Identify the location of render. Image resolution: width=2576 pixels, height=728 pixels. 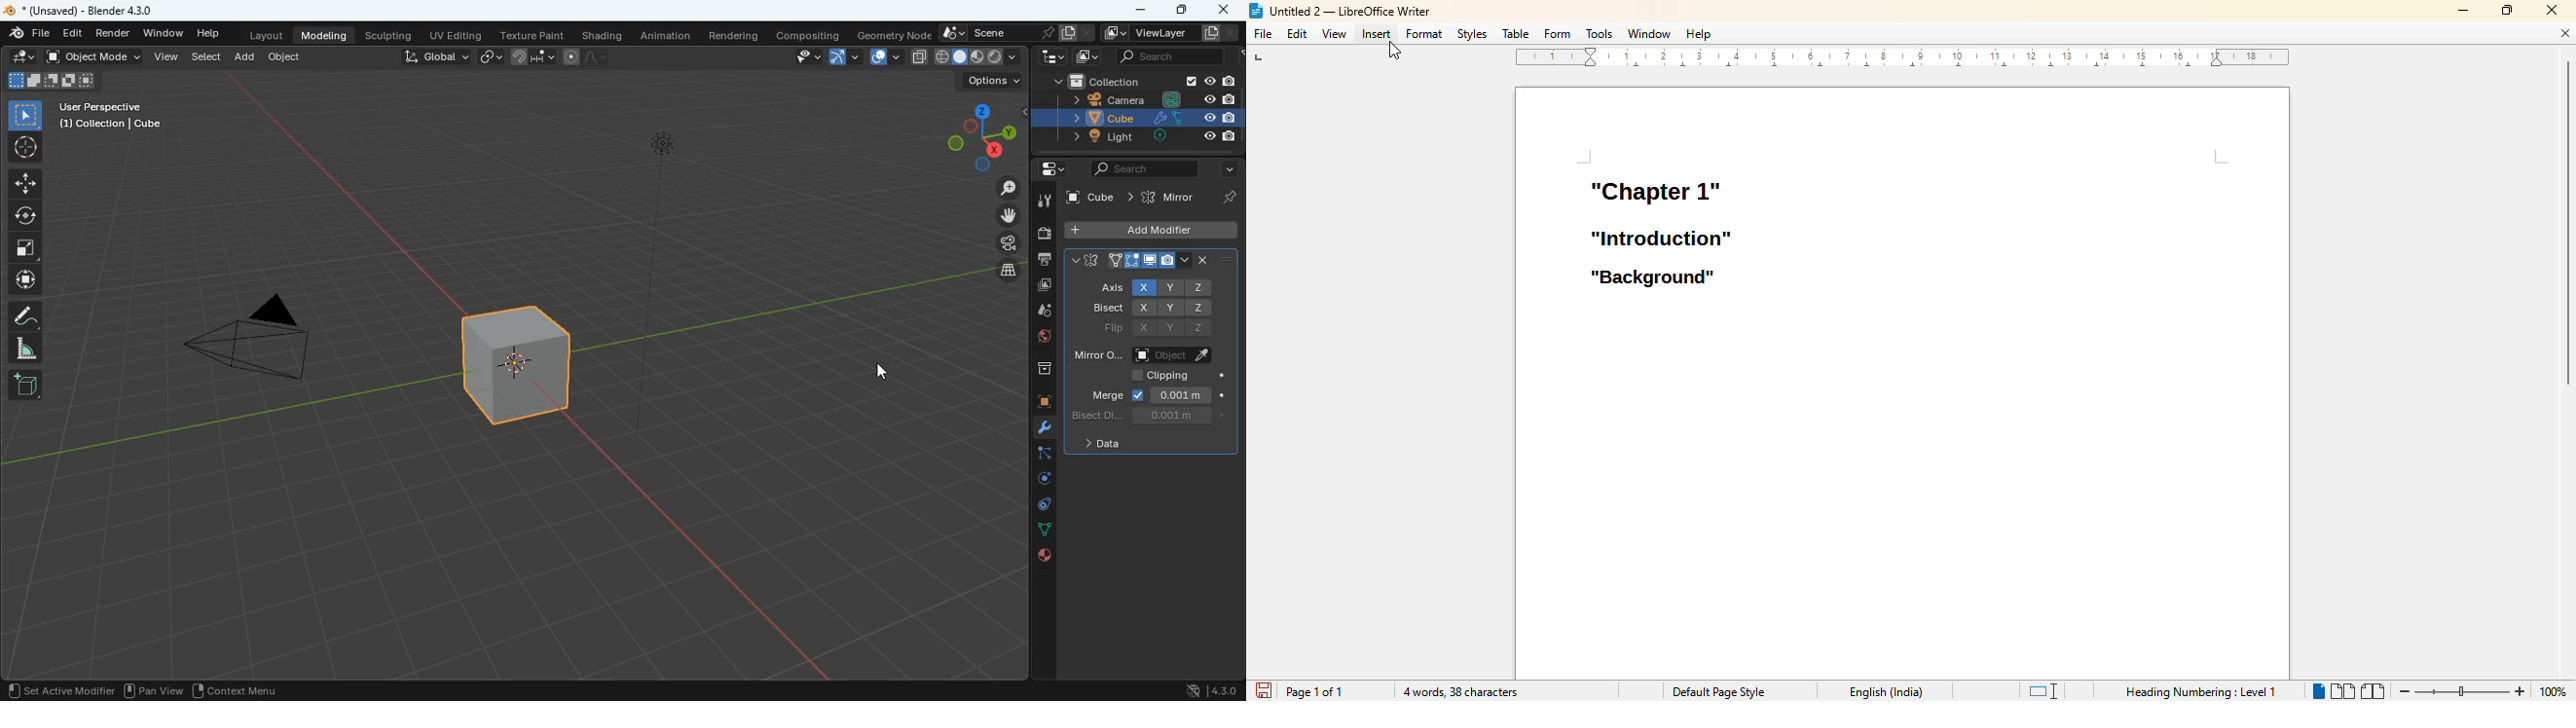
(115, 34).